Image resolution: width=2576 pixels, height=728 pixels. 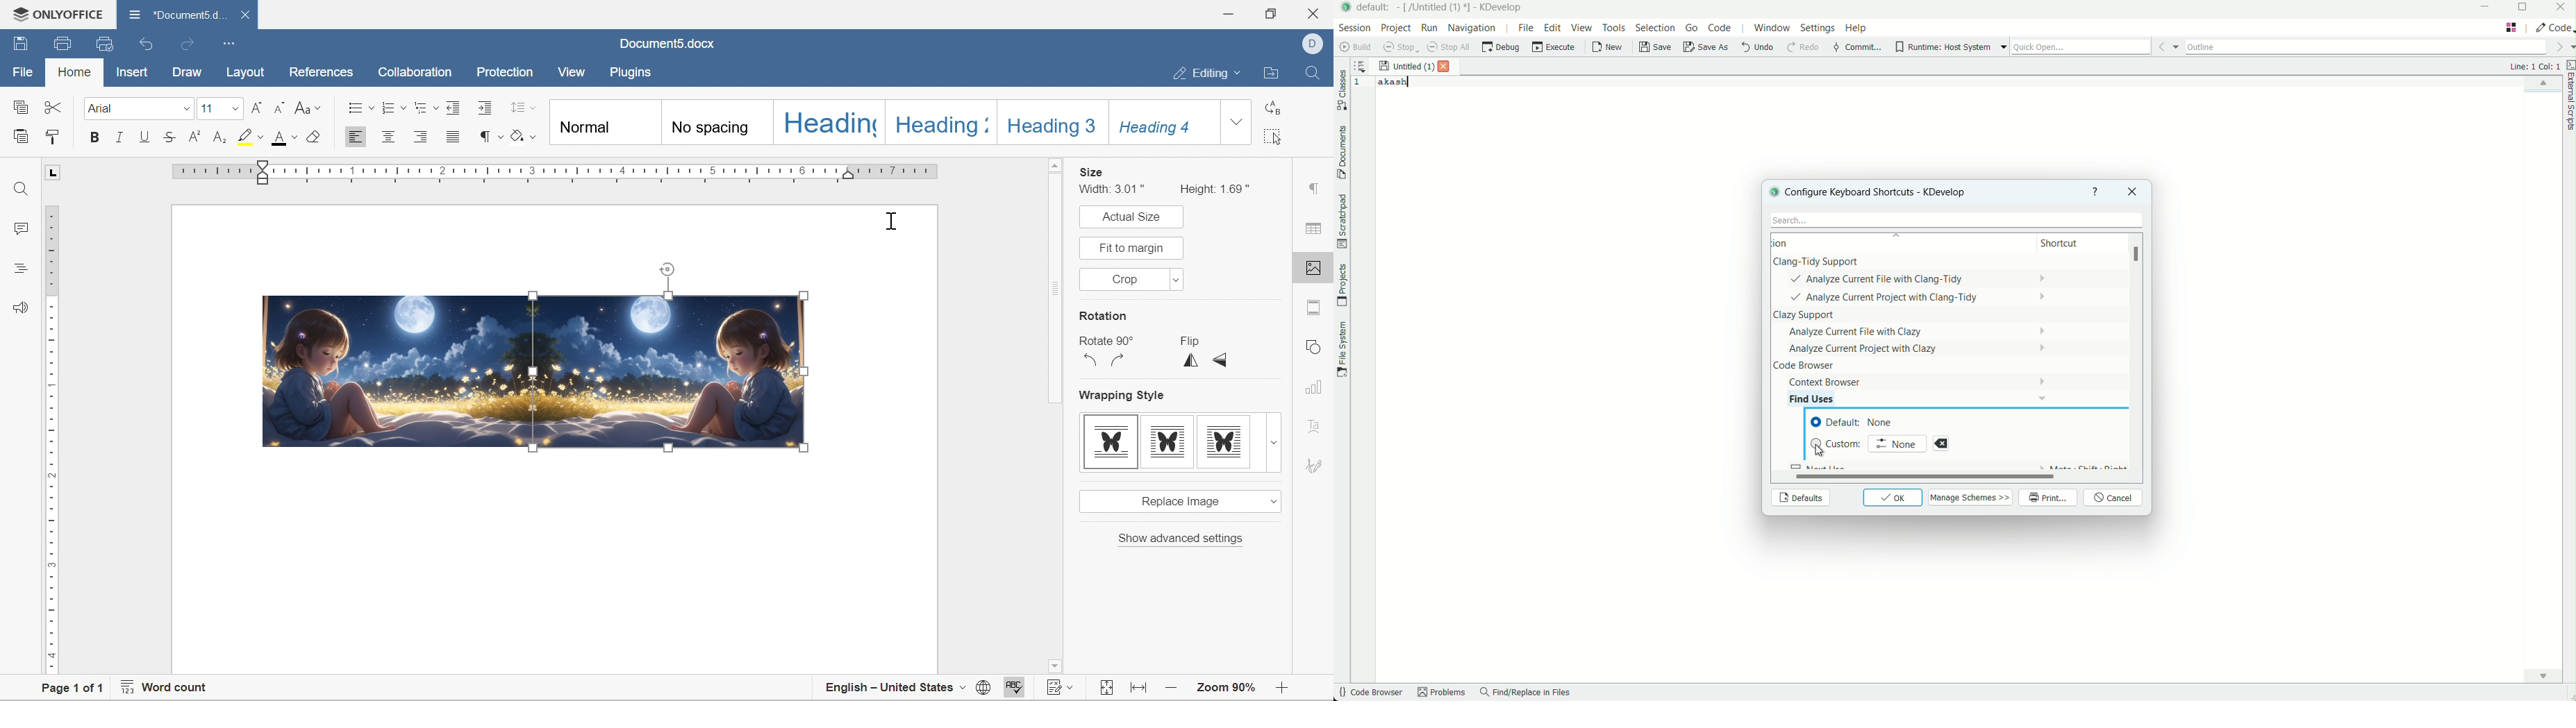 I want to click on crop, so click(x=1129, y=279).